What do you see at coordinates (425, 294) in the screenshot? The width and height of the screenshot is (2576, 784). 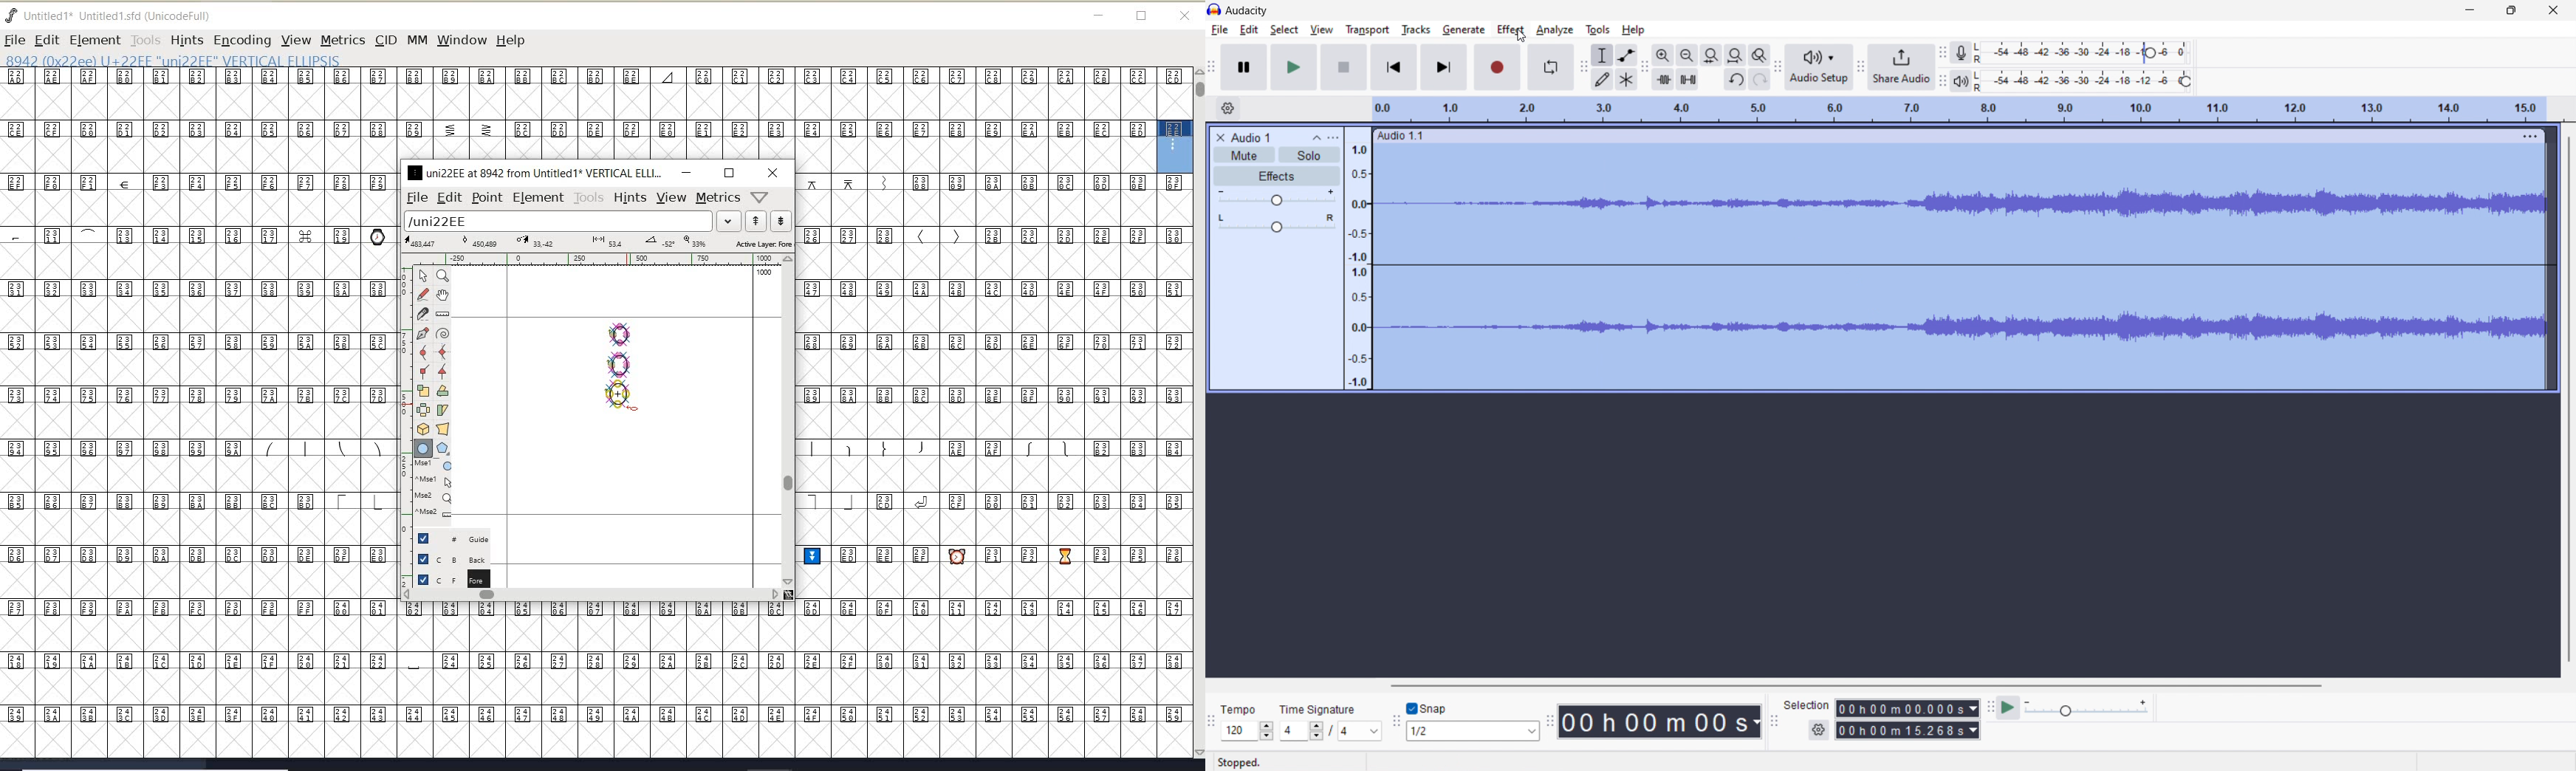 I see `draw a freehand curve` at bounding box center [425, 294].